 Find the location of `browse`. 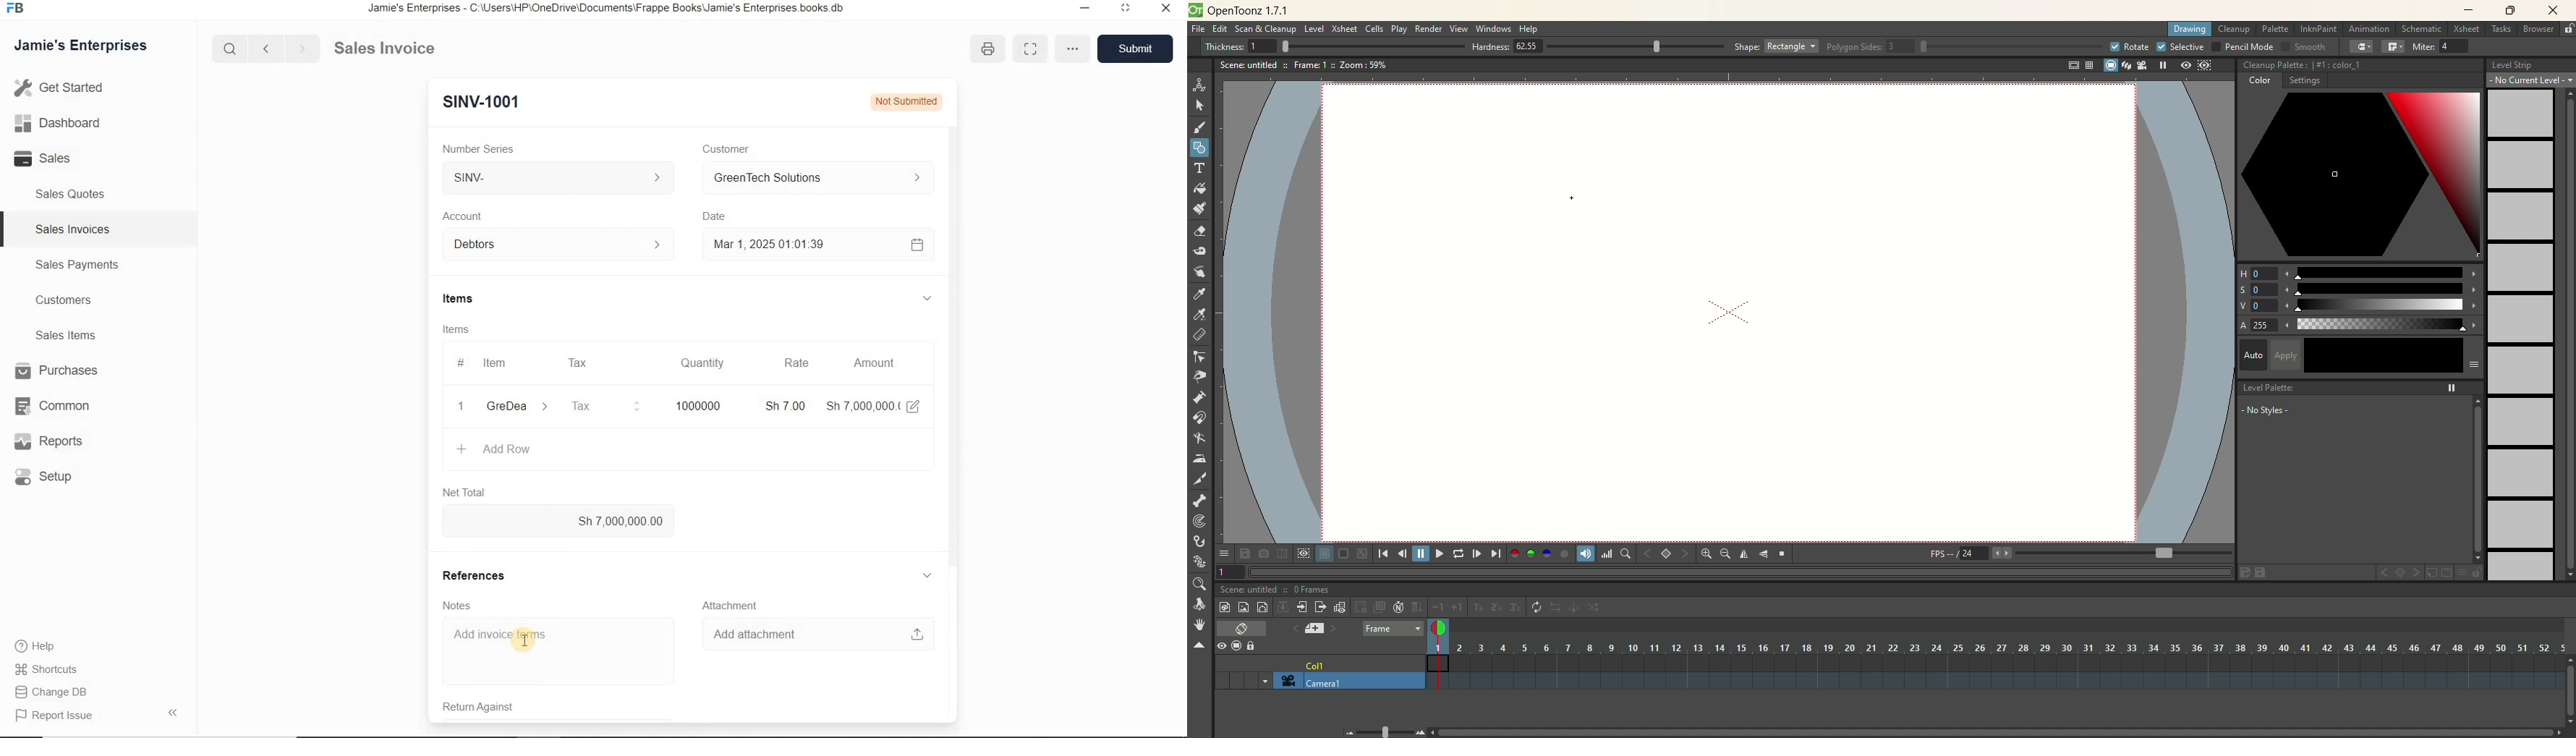

browse is located at coordinates (2539, 30).